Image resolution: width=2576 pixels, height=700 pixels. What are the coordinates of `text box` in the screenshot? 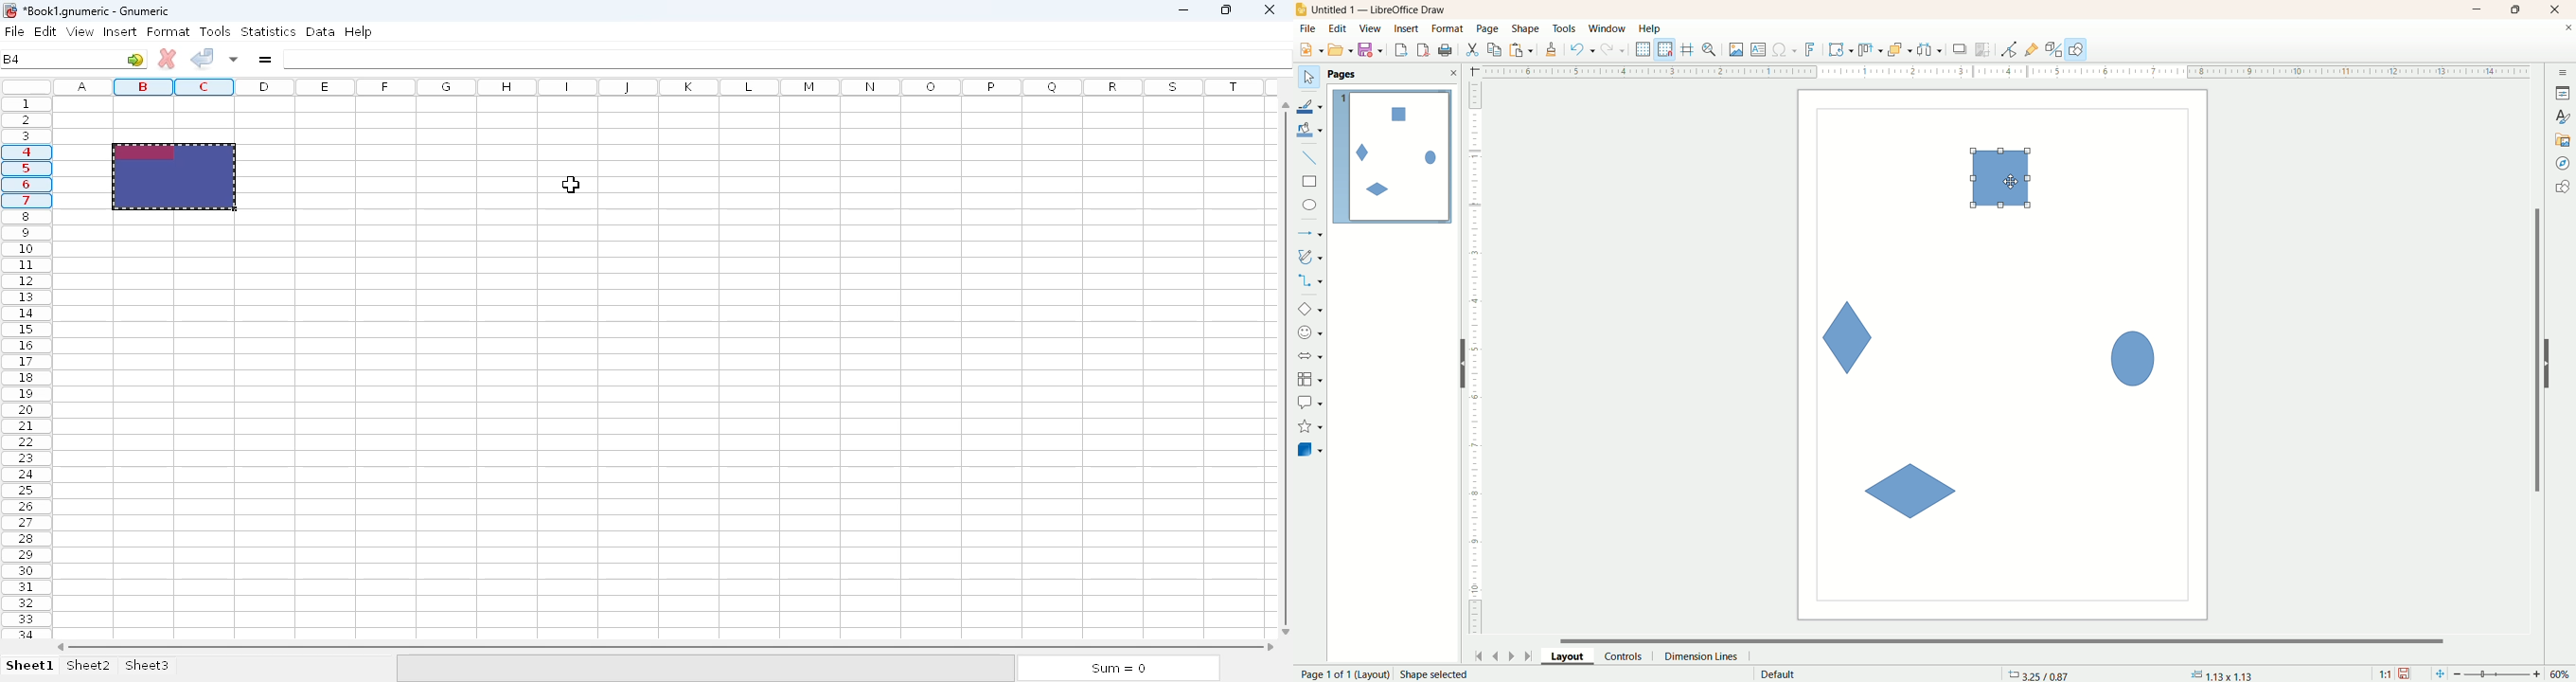 It's located at (1760, 51).